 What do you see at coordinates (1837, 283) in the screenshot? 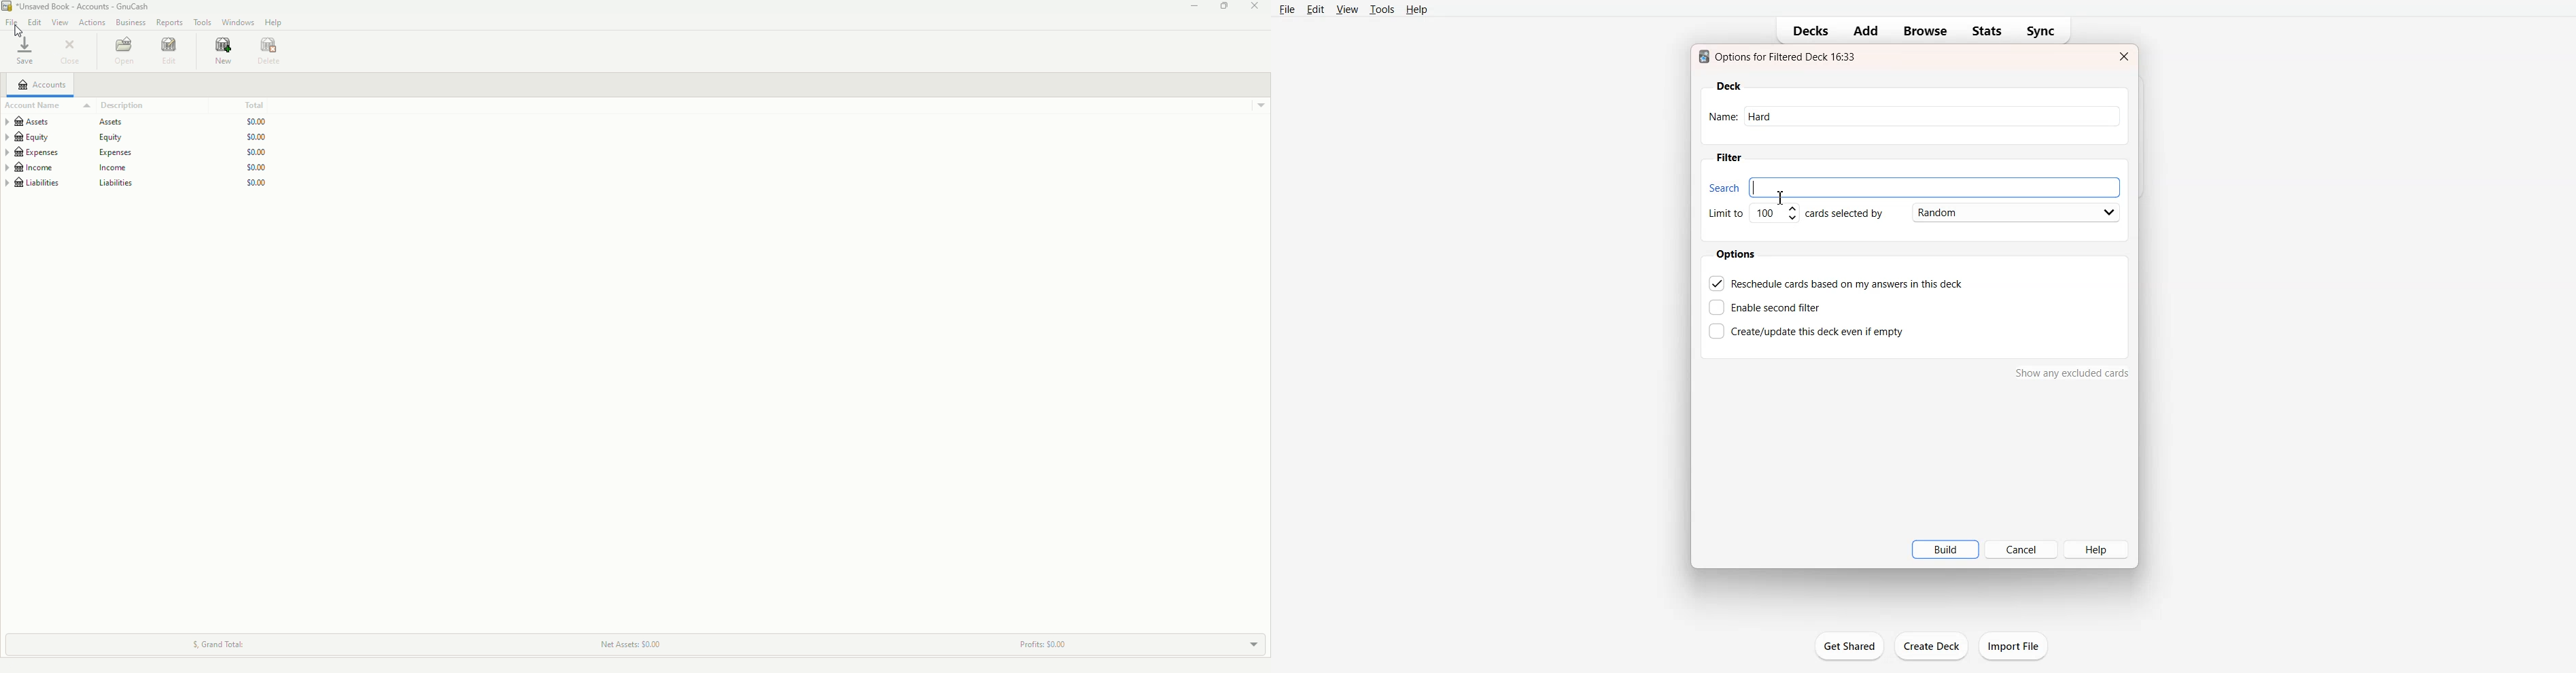
I see `Reschedule cards based on my answer` at bounding box center [1837, 283].